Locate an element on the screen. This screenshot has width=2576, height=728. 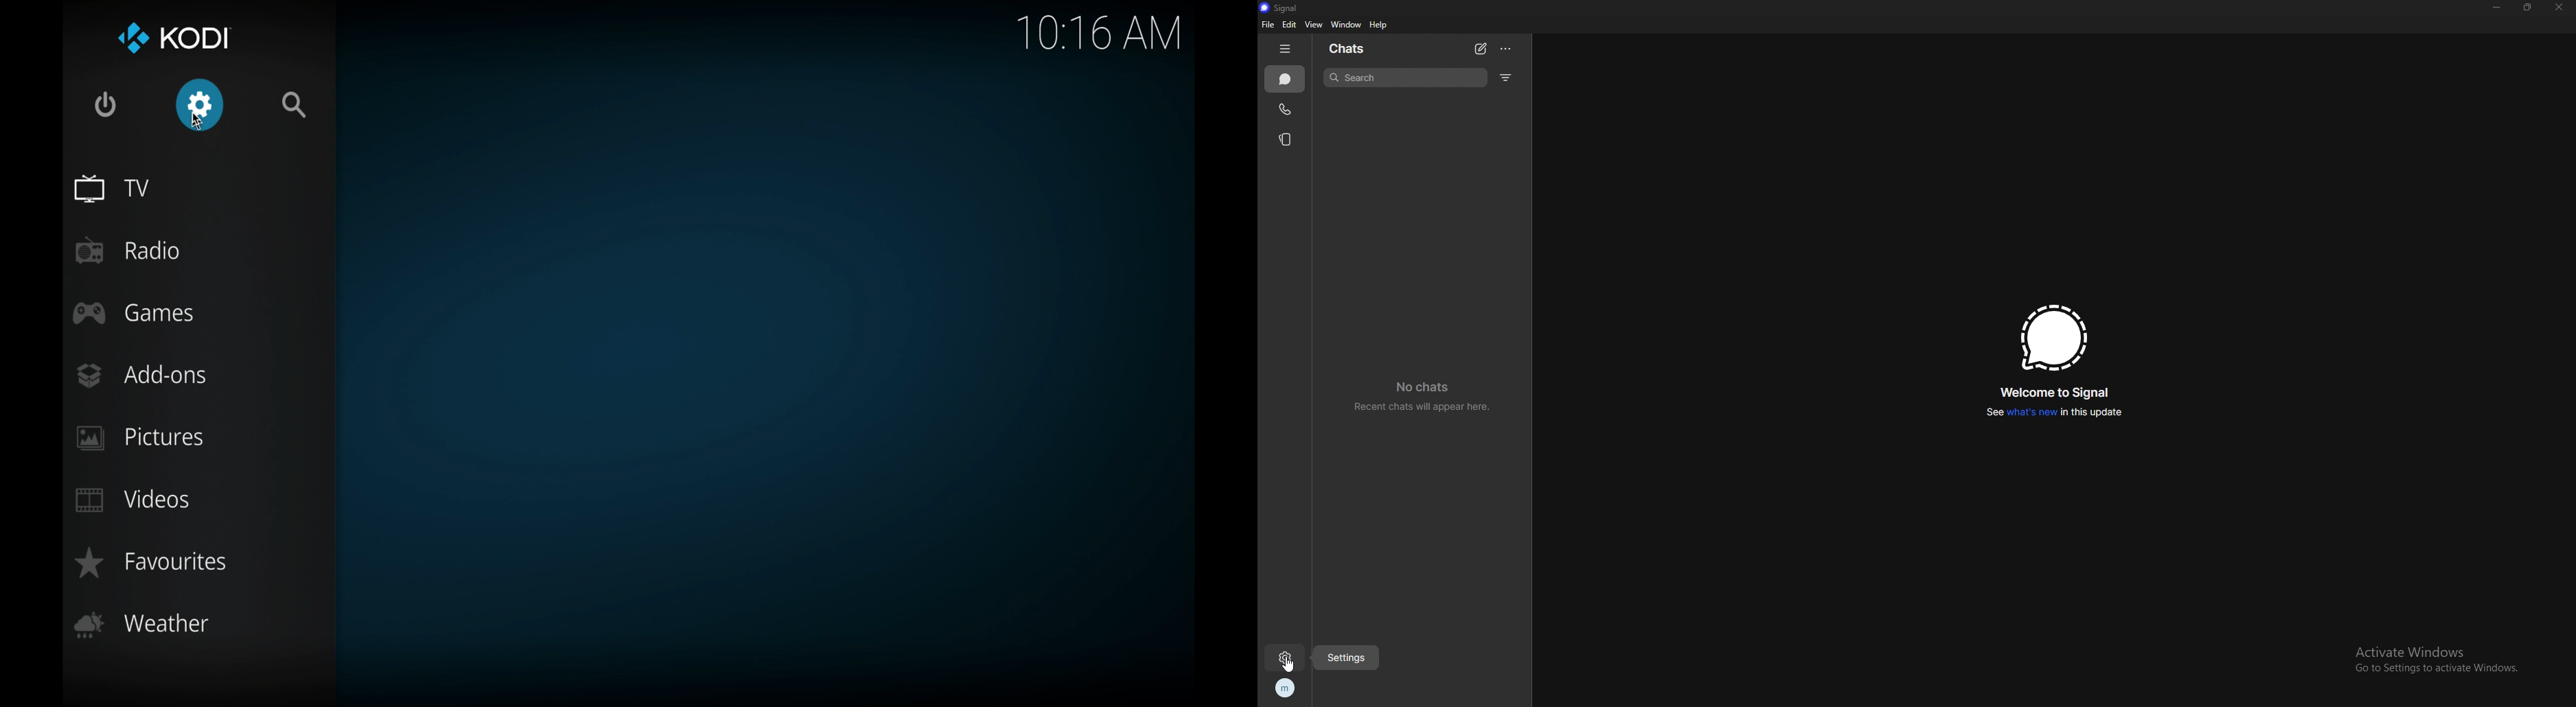
search is located at coordinates (296, 105).